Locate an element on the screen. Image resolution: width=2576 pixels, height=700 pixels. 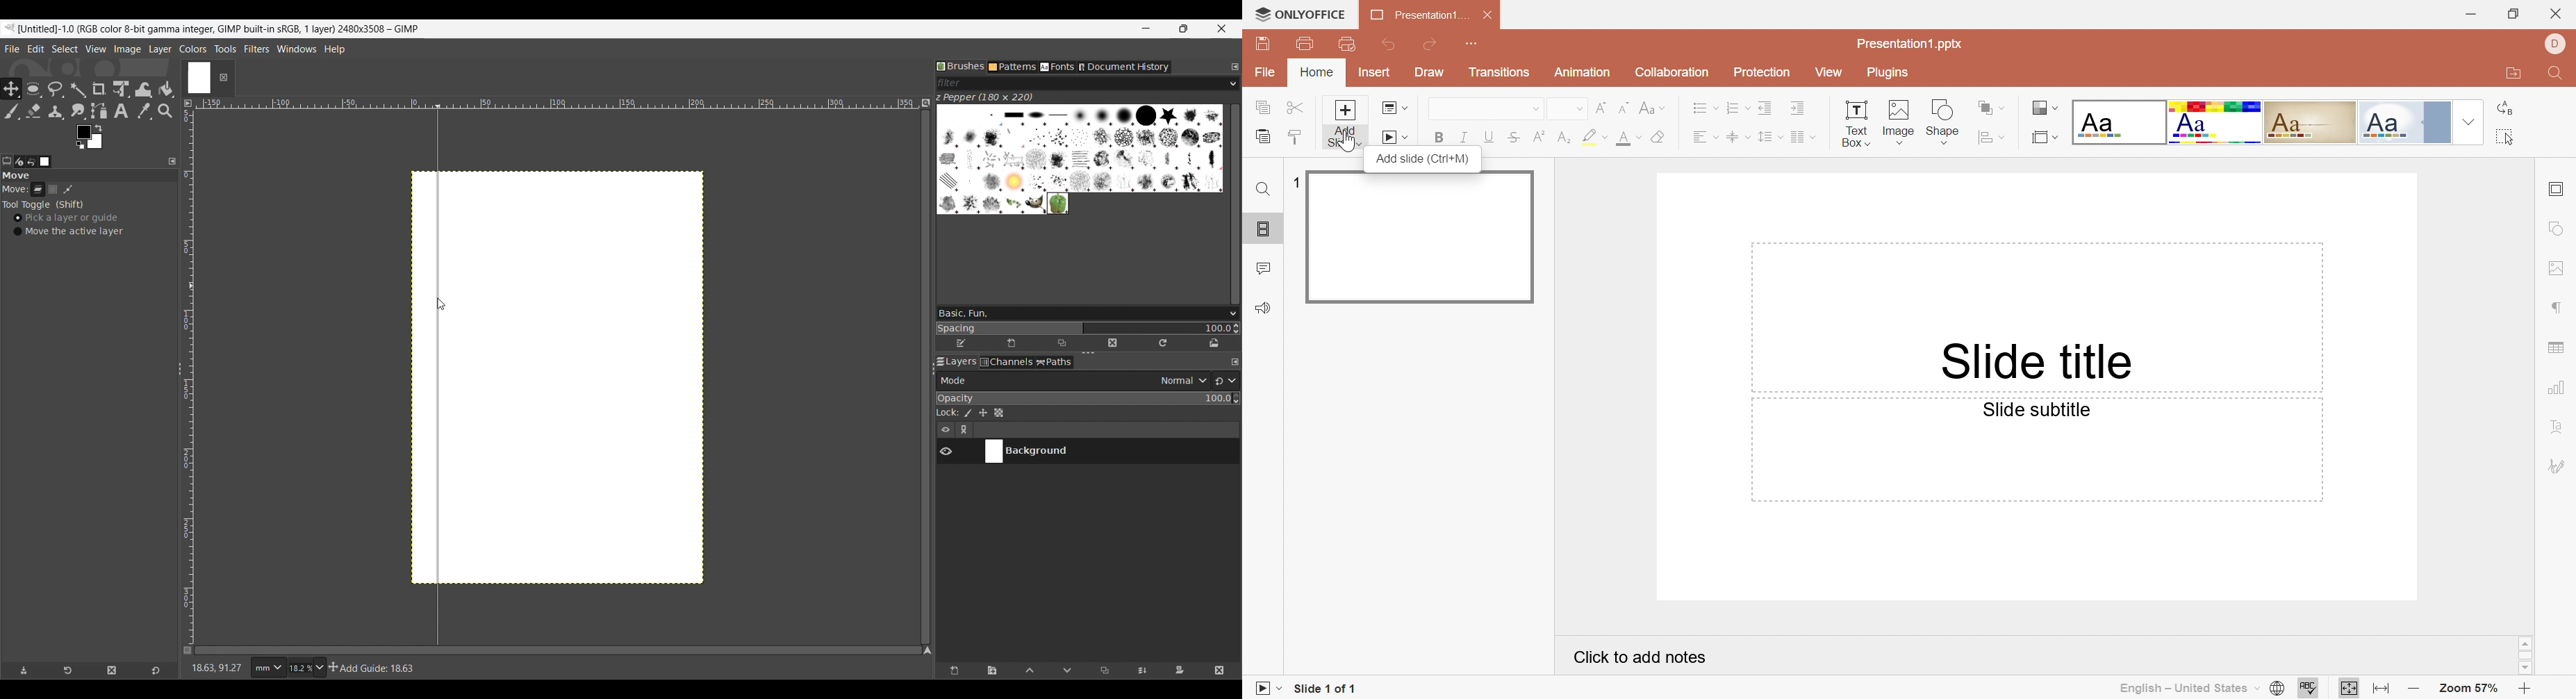
scroll bar is located at coordinates (2523, 656).